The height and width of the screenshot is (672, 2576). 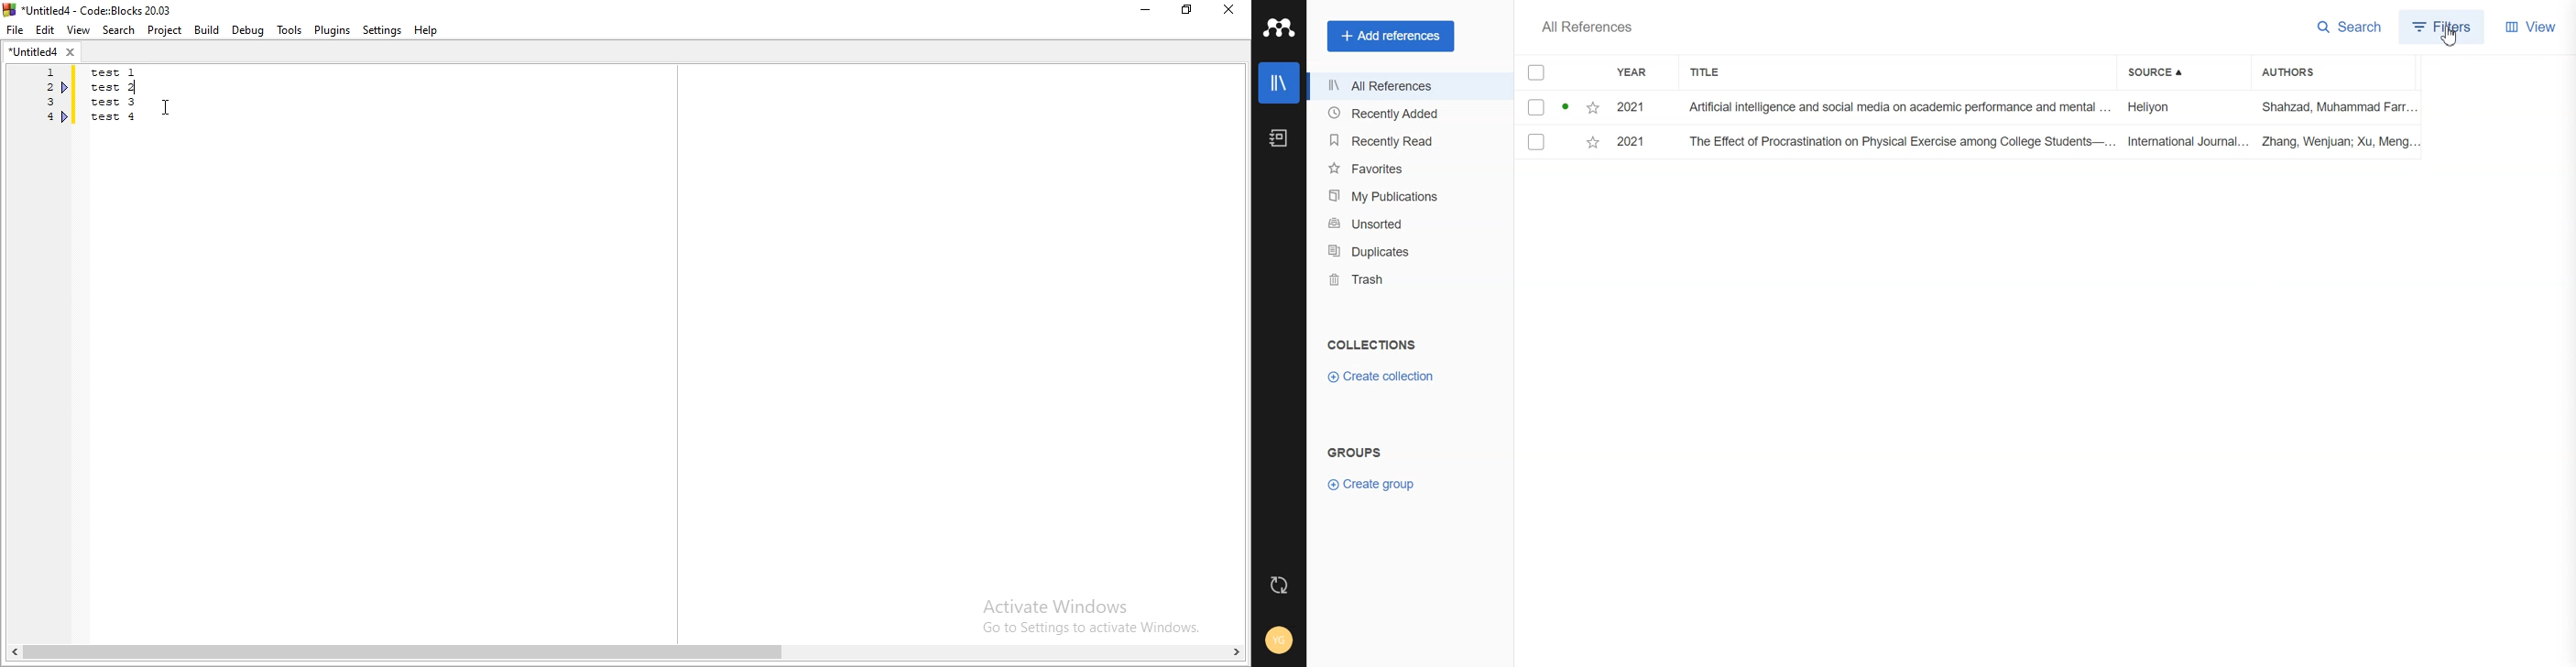 What do you see at coordinates (1280, 639) in the screenshot?
I see `Account` at bounding box center [1280, 639].